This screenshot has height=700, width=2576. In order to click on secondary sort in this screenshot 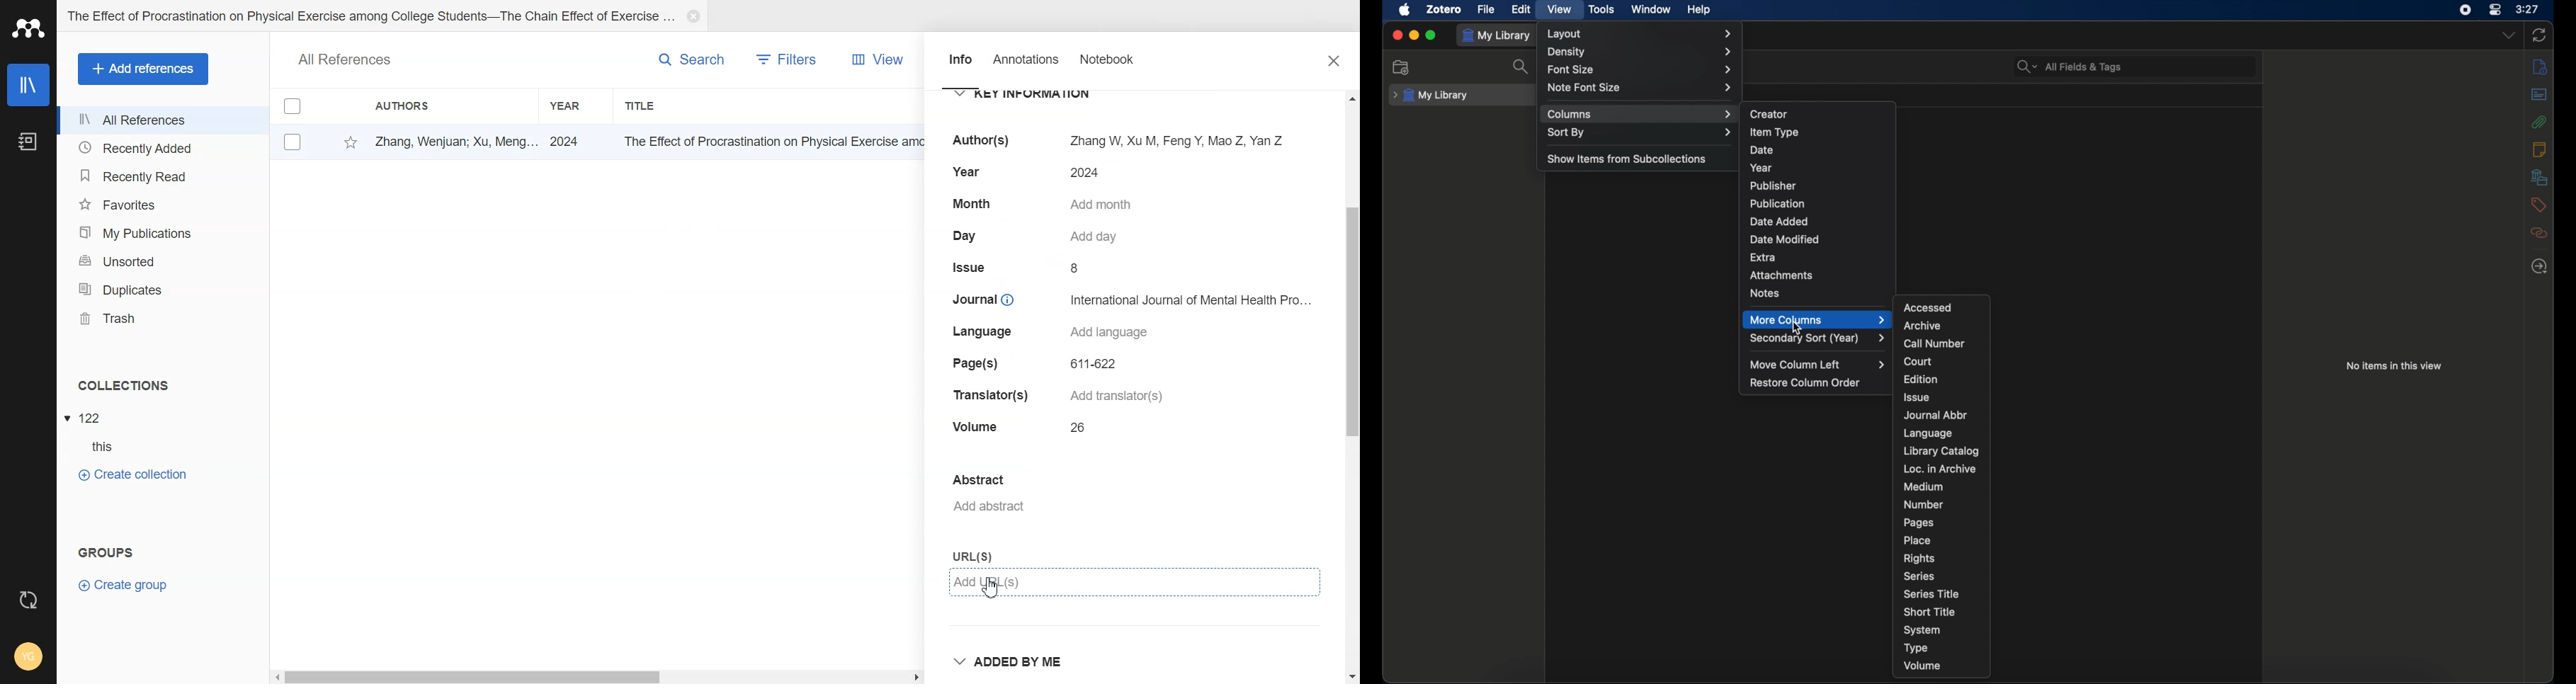, I will do `click(1817, 339)`.